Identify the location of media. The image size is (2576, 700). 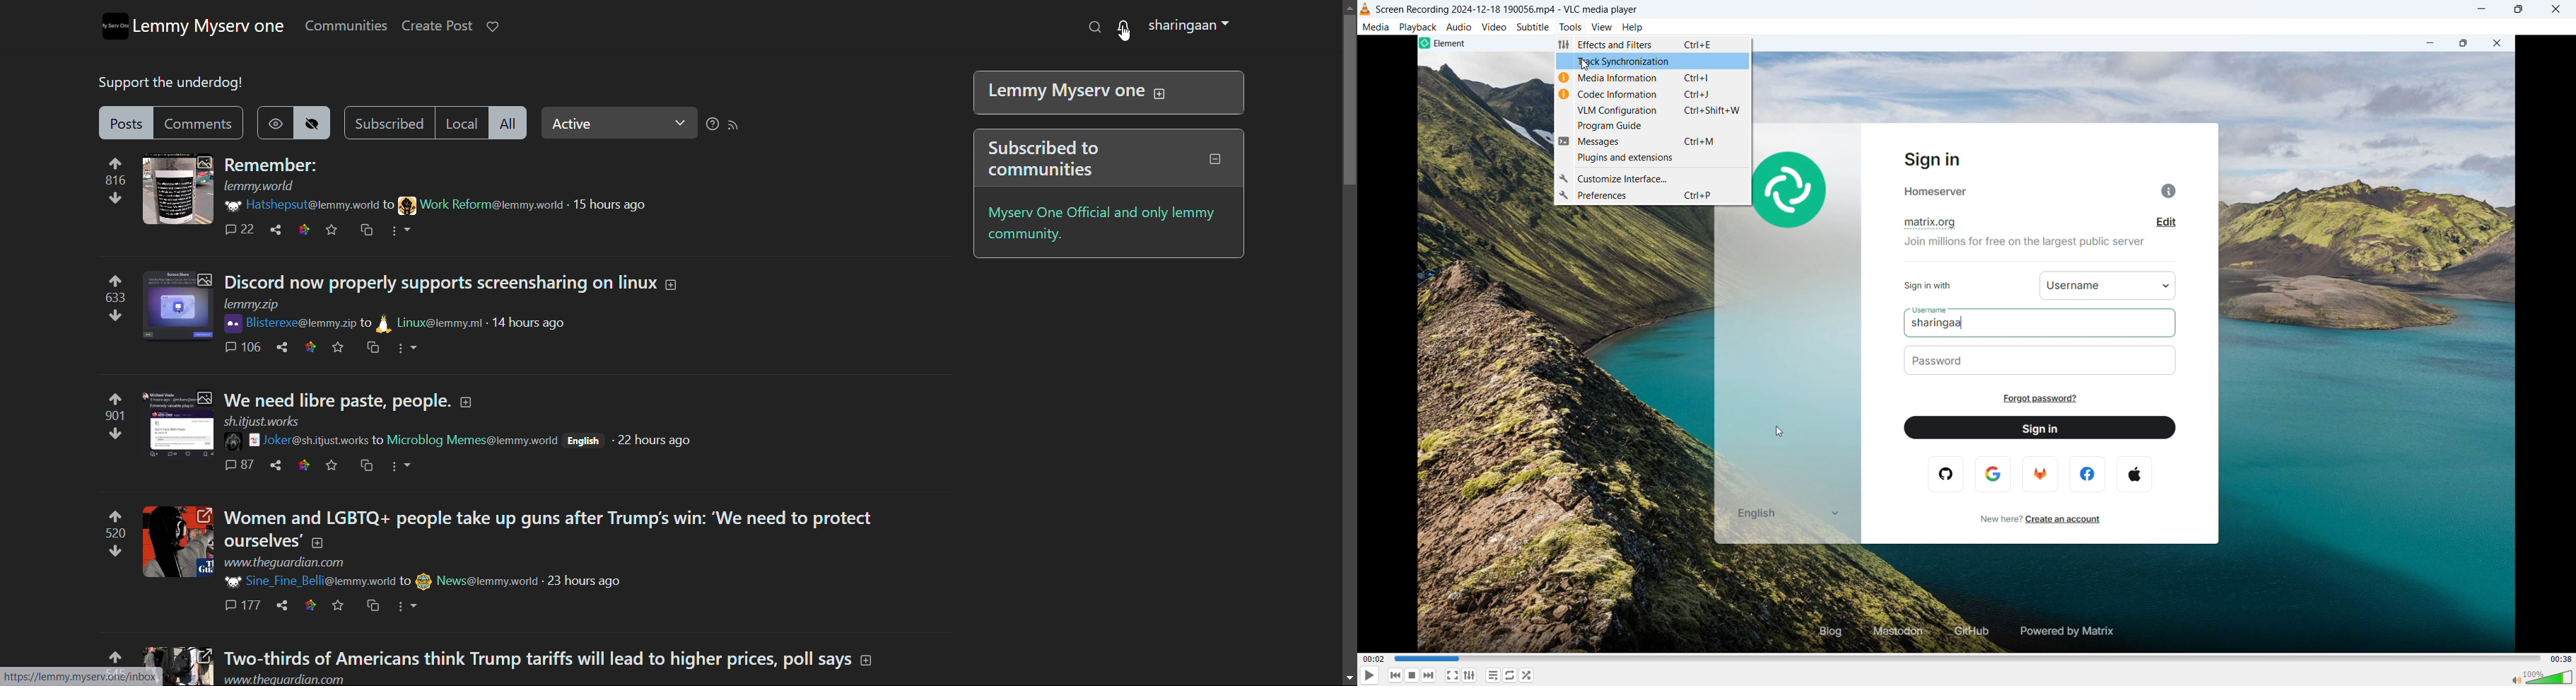
(1377, 27).